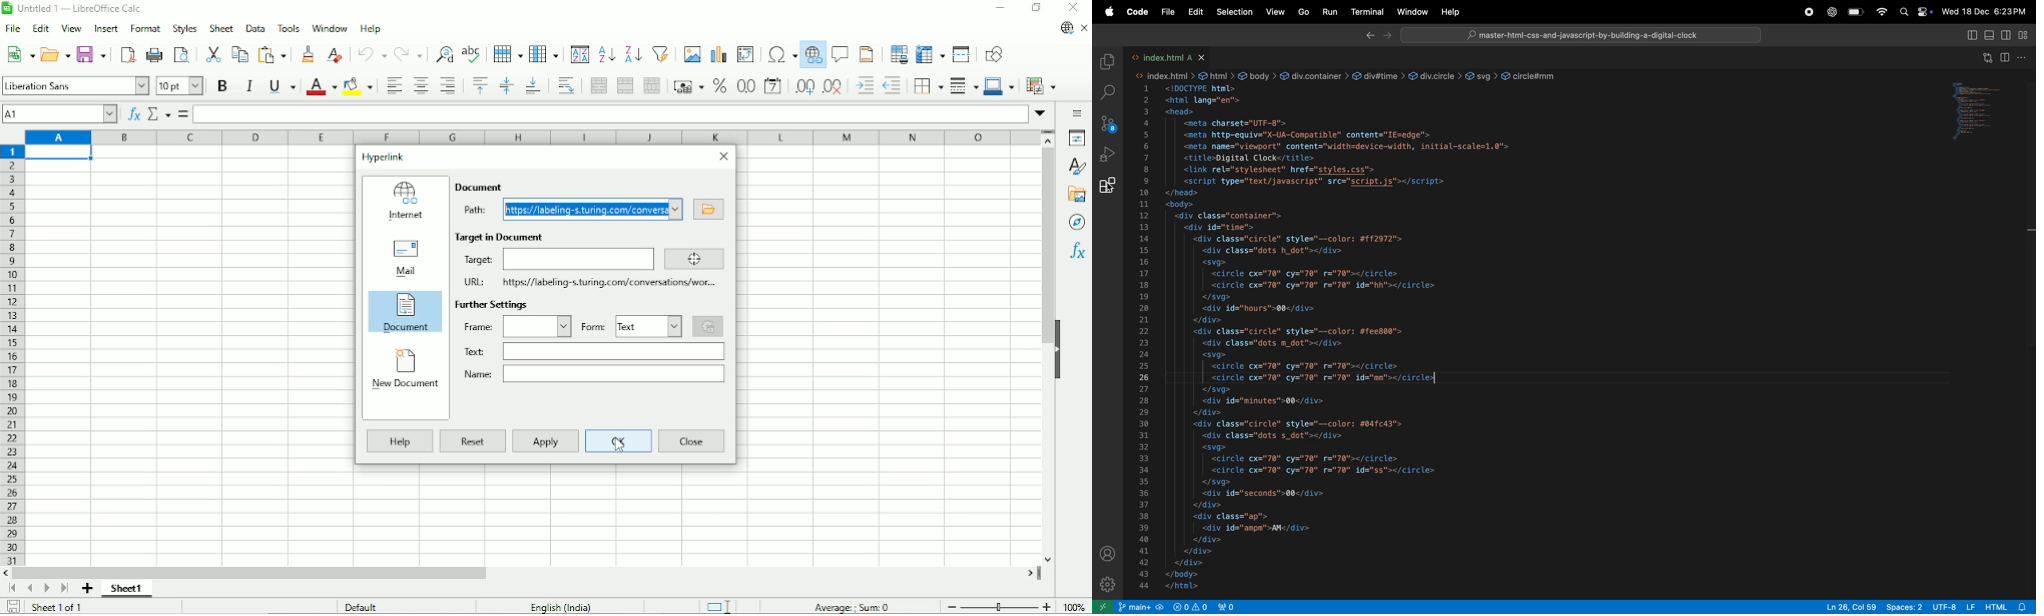 This screenshot has height=616, width=2044. What do you see at coordinates (154, 55) in the screenshot?
I see `Print` at bounding box center [154, 55].